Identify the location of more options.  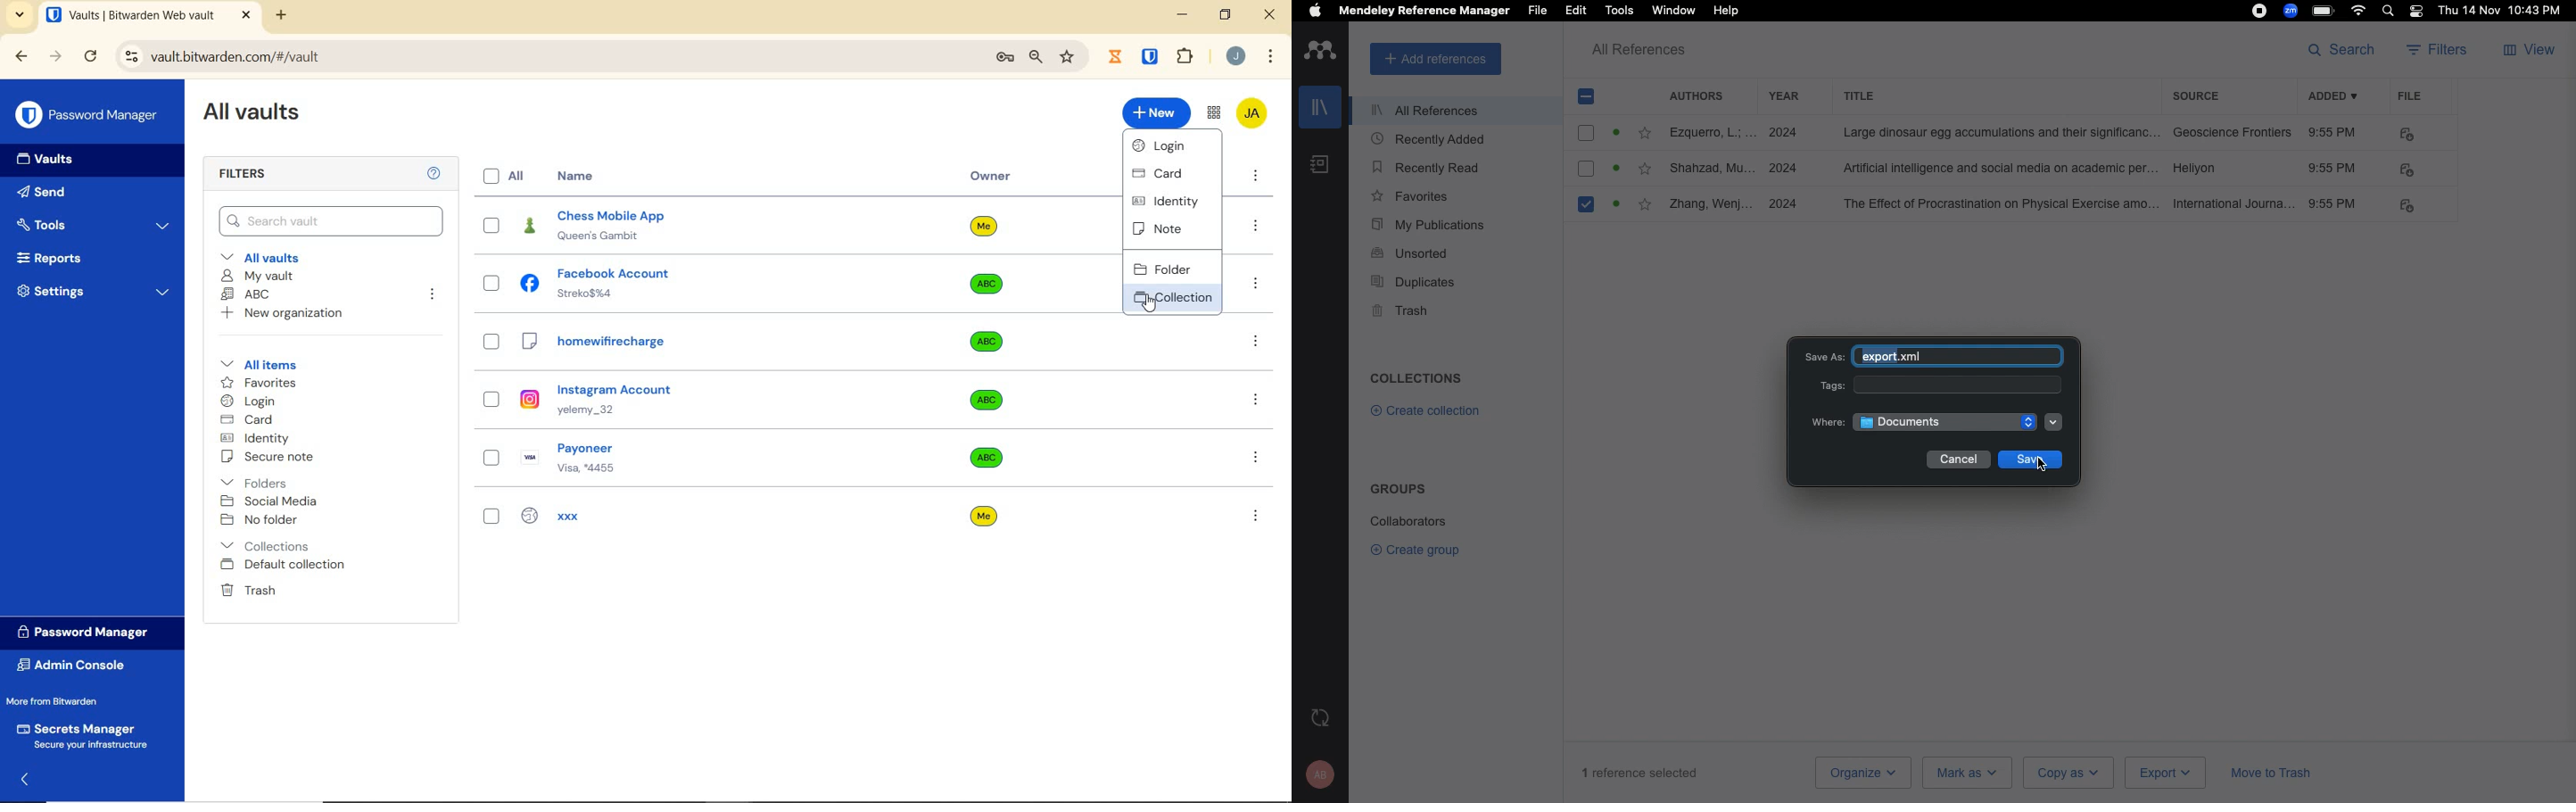
(1259, 515).